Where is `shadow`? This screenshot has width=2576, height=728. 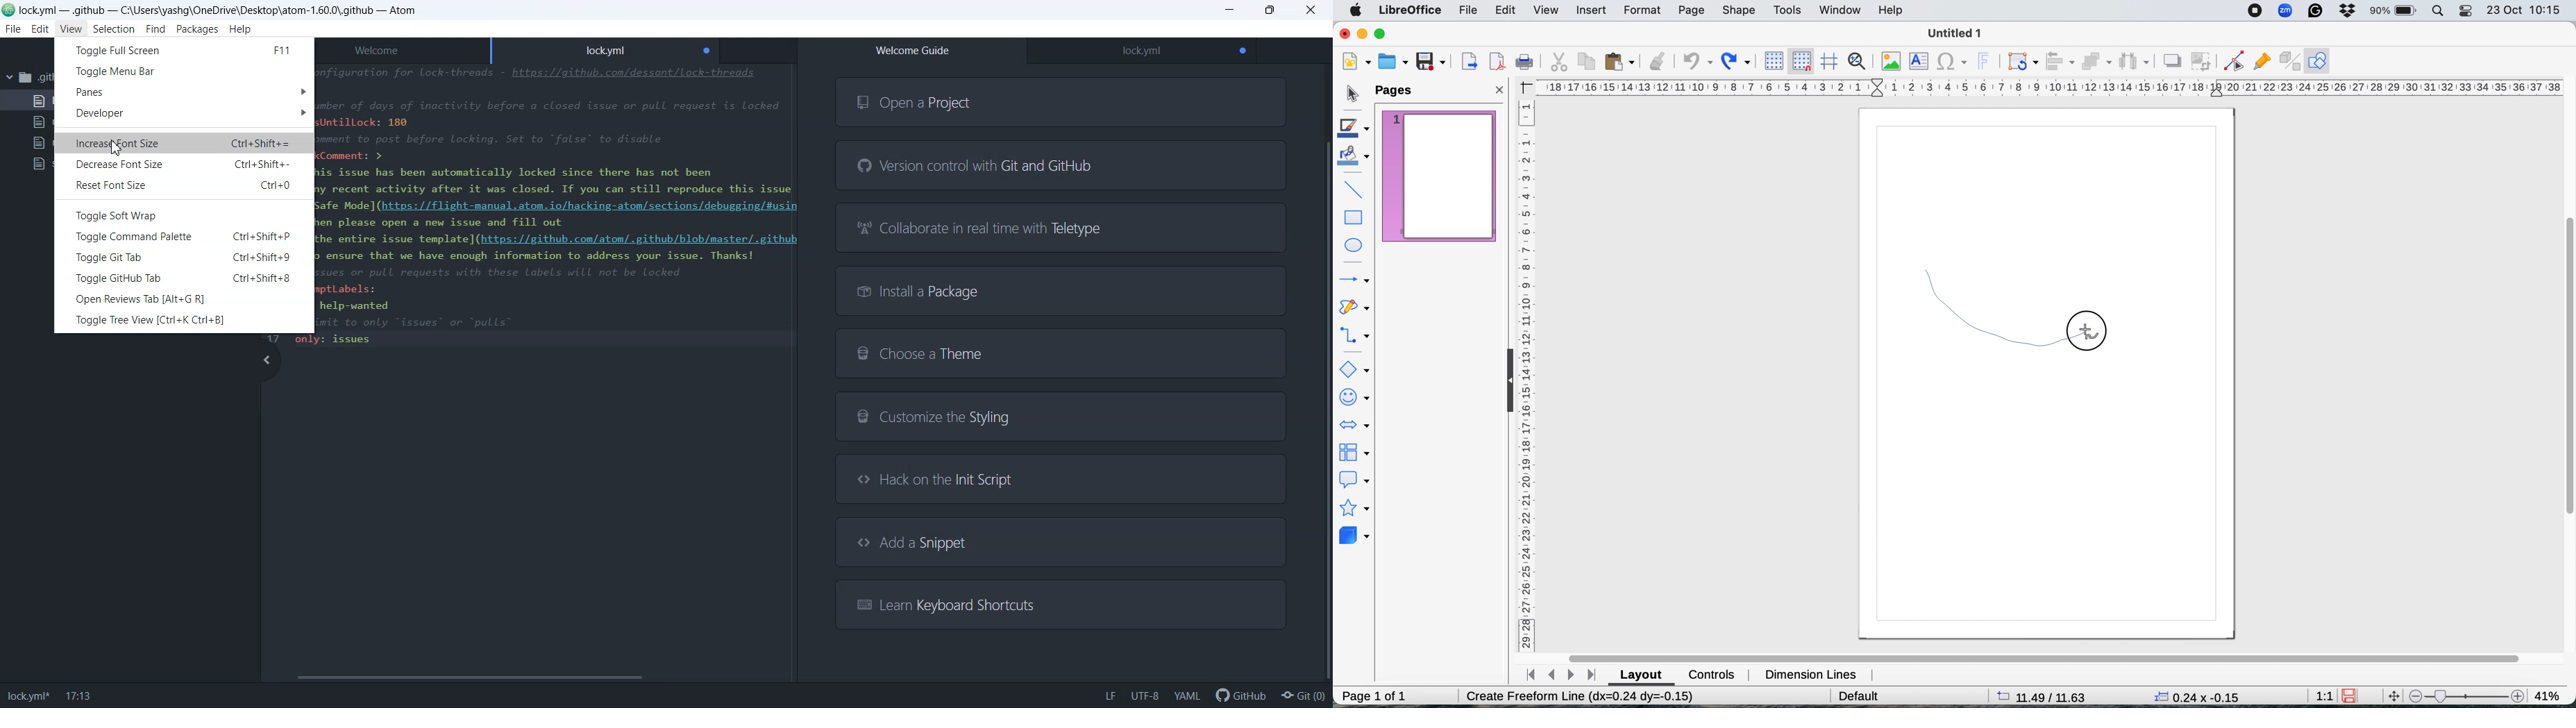
shadow is located at coordinates (2173, 62).